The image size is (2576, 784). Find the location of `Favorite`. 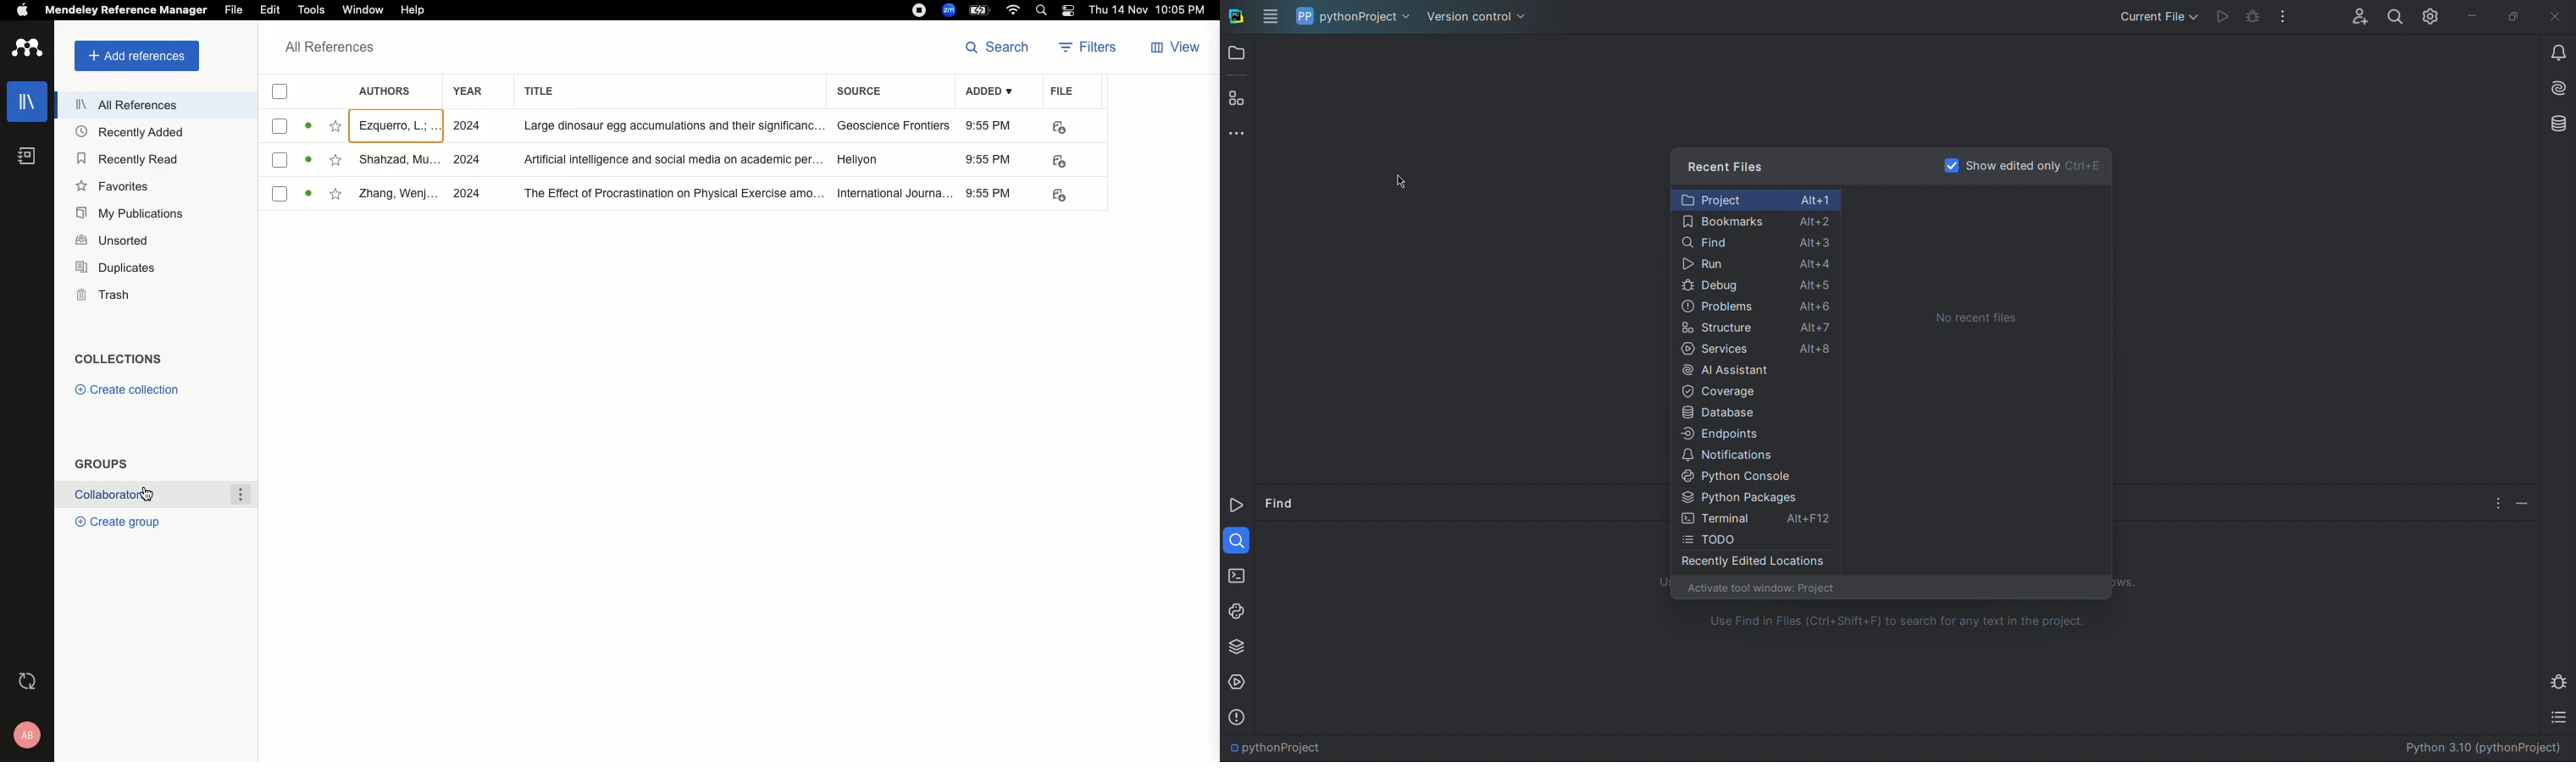

Favorite is located at coordinates (335, 125).